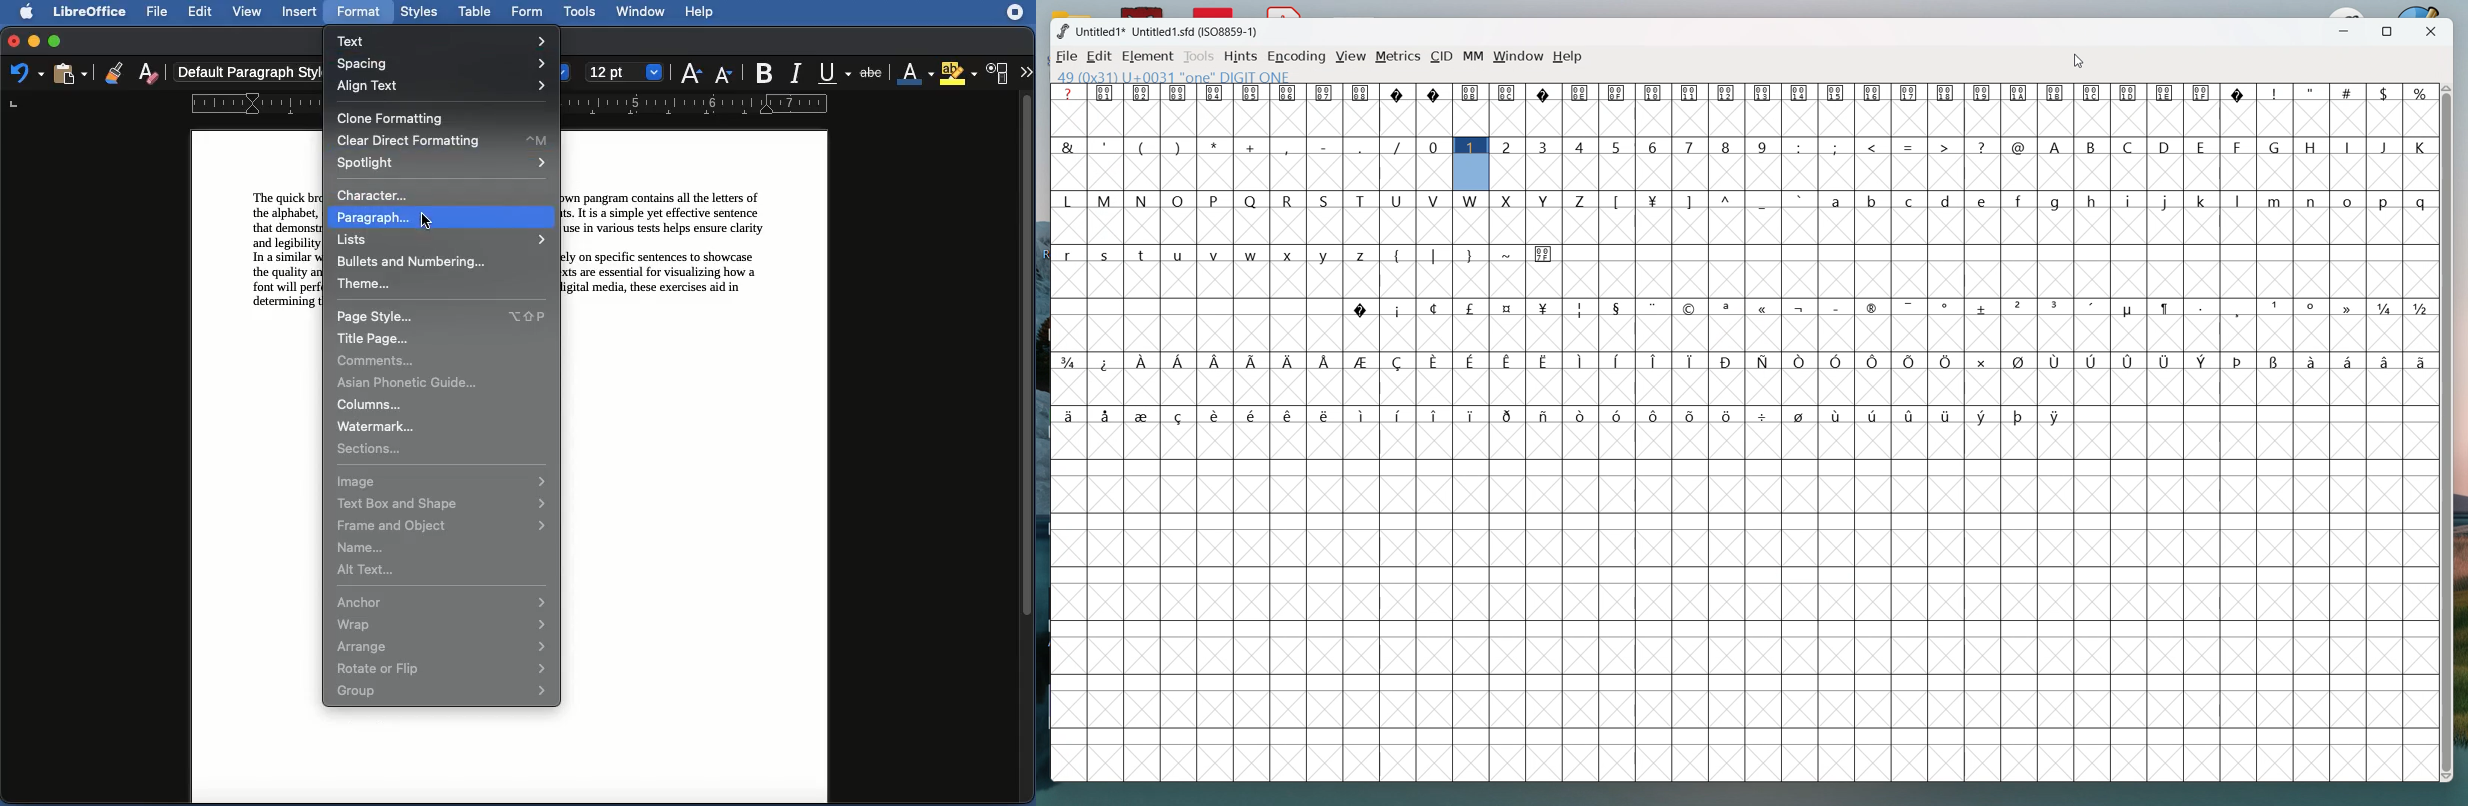 The height and width of the screenshot is (812, 2492). What do you see at coordinates (1290, 254) in the screenshot?
I see `x` at bounding box center [1290, 254].